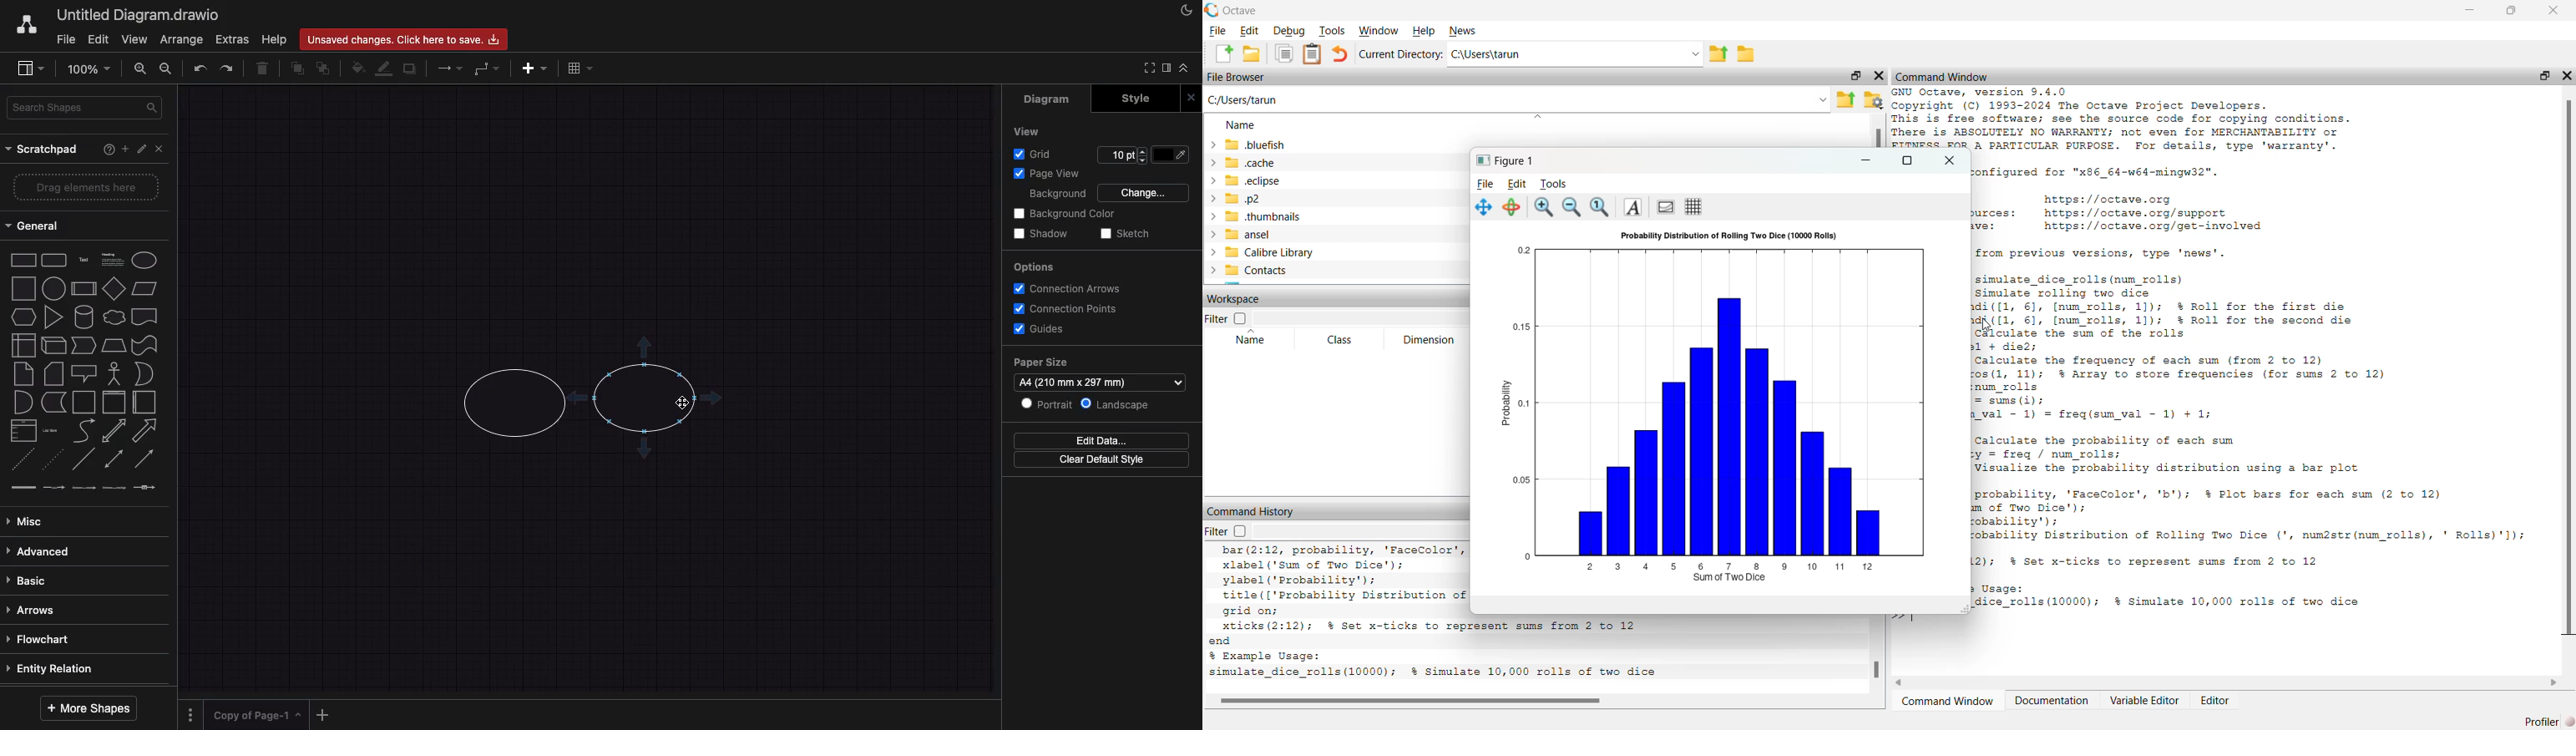 The image size is (2576, 756). Describe the element at coordinates (89, 707) in the screenshot. I see `more shapes` at that location.